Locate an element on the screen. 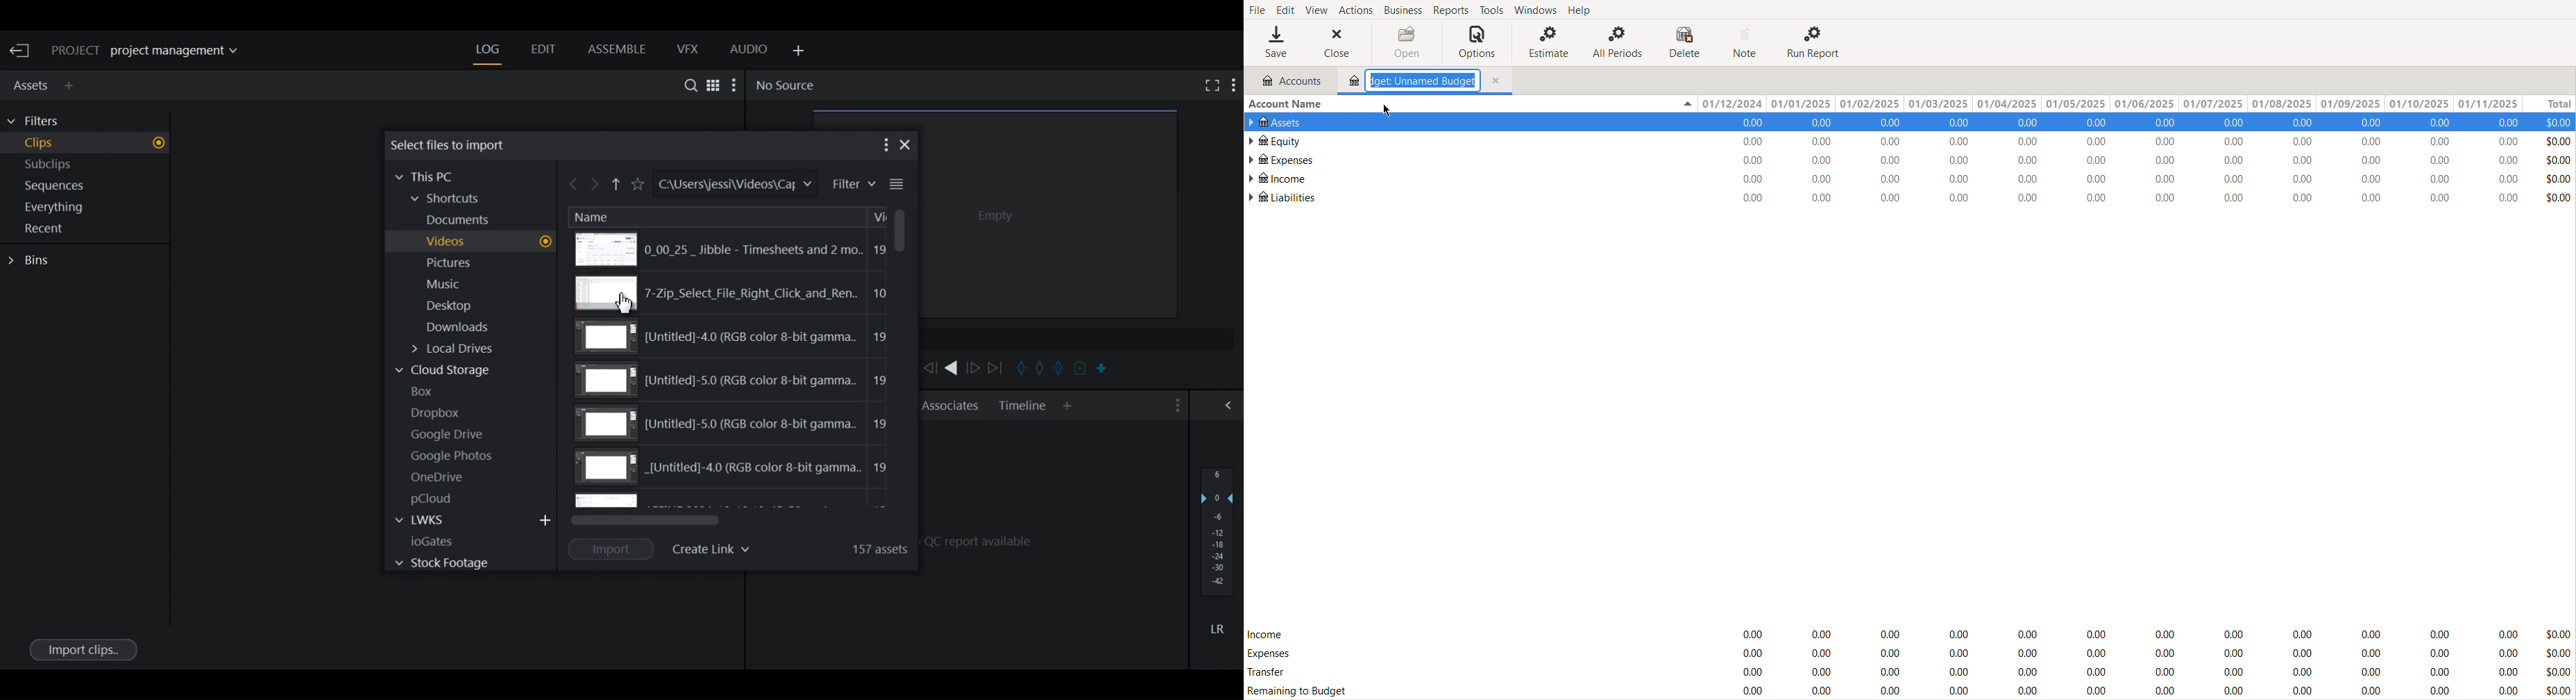 The width and height of the screenshot is (2576, 700). Assemble is located at coordinates (617, 49).